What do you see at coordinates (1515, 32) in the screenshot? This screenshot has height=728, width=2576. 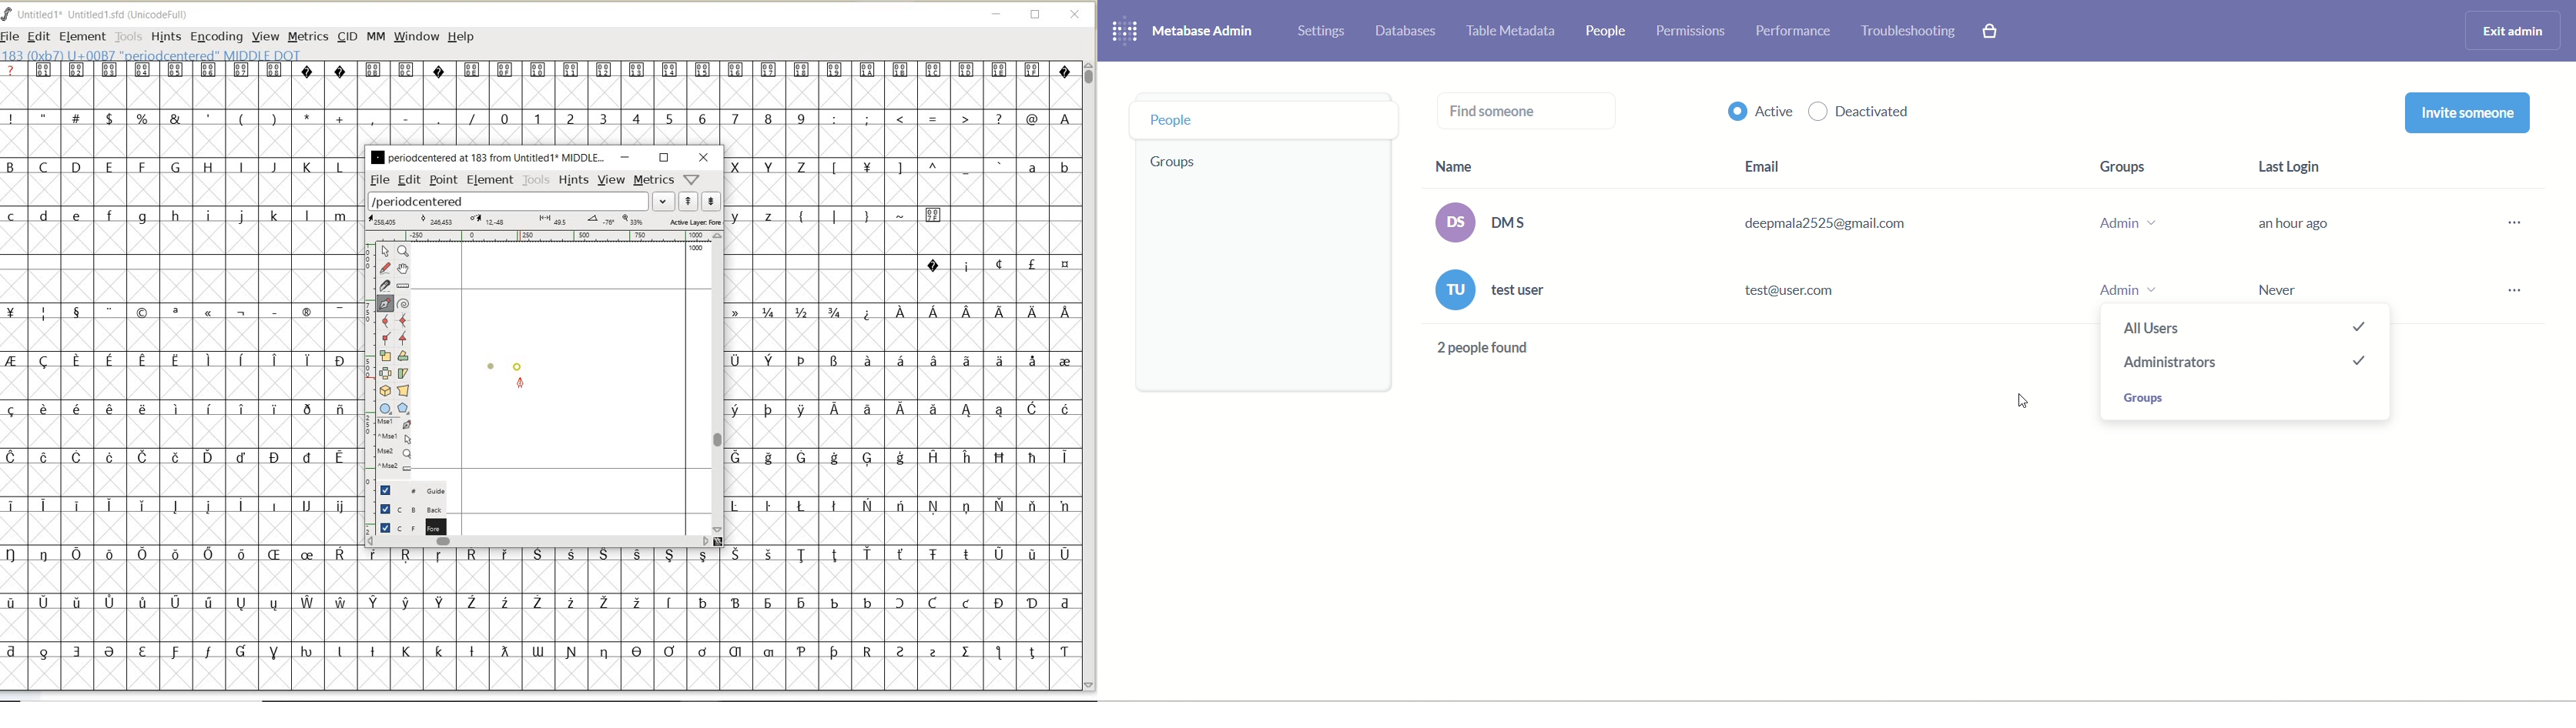 I see `table meta` at bounding box center [1515, 32].